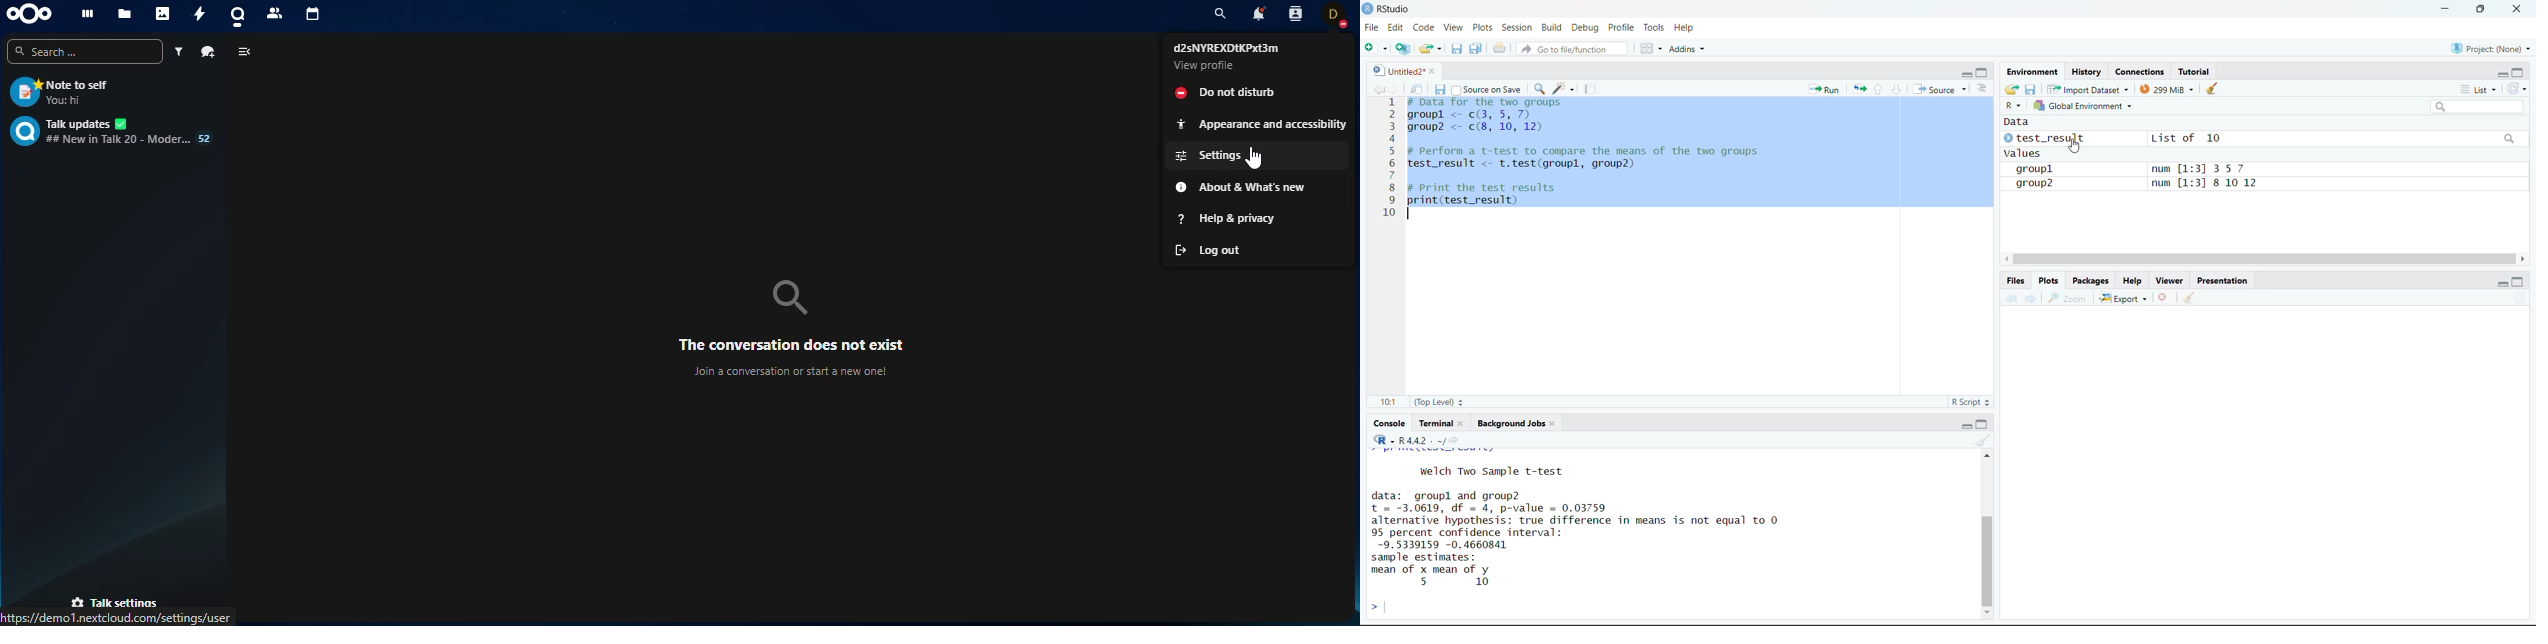 Image resolution: width=2548 pixels, height=644 pixels. Describe the element at coordinates (1982, 72) in the screenshot. I see `maximize` at that location.